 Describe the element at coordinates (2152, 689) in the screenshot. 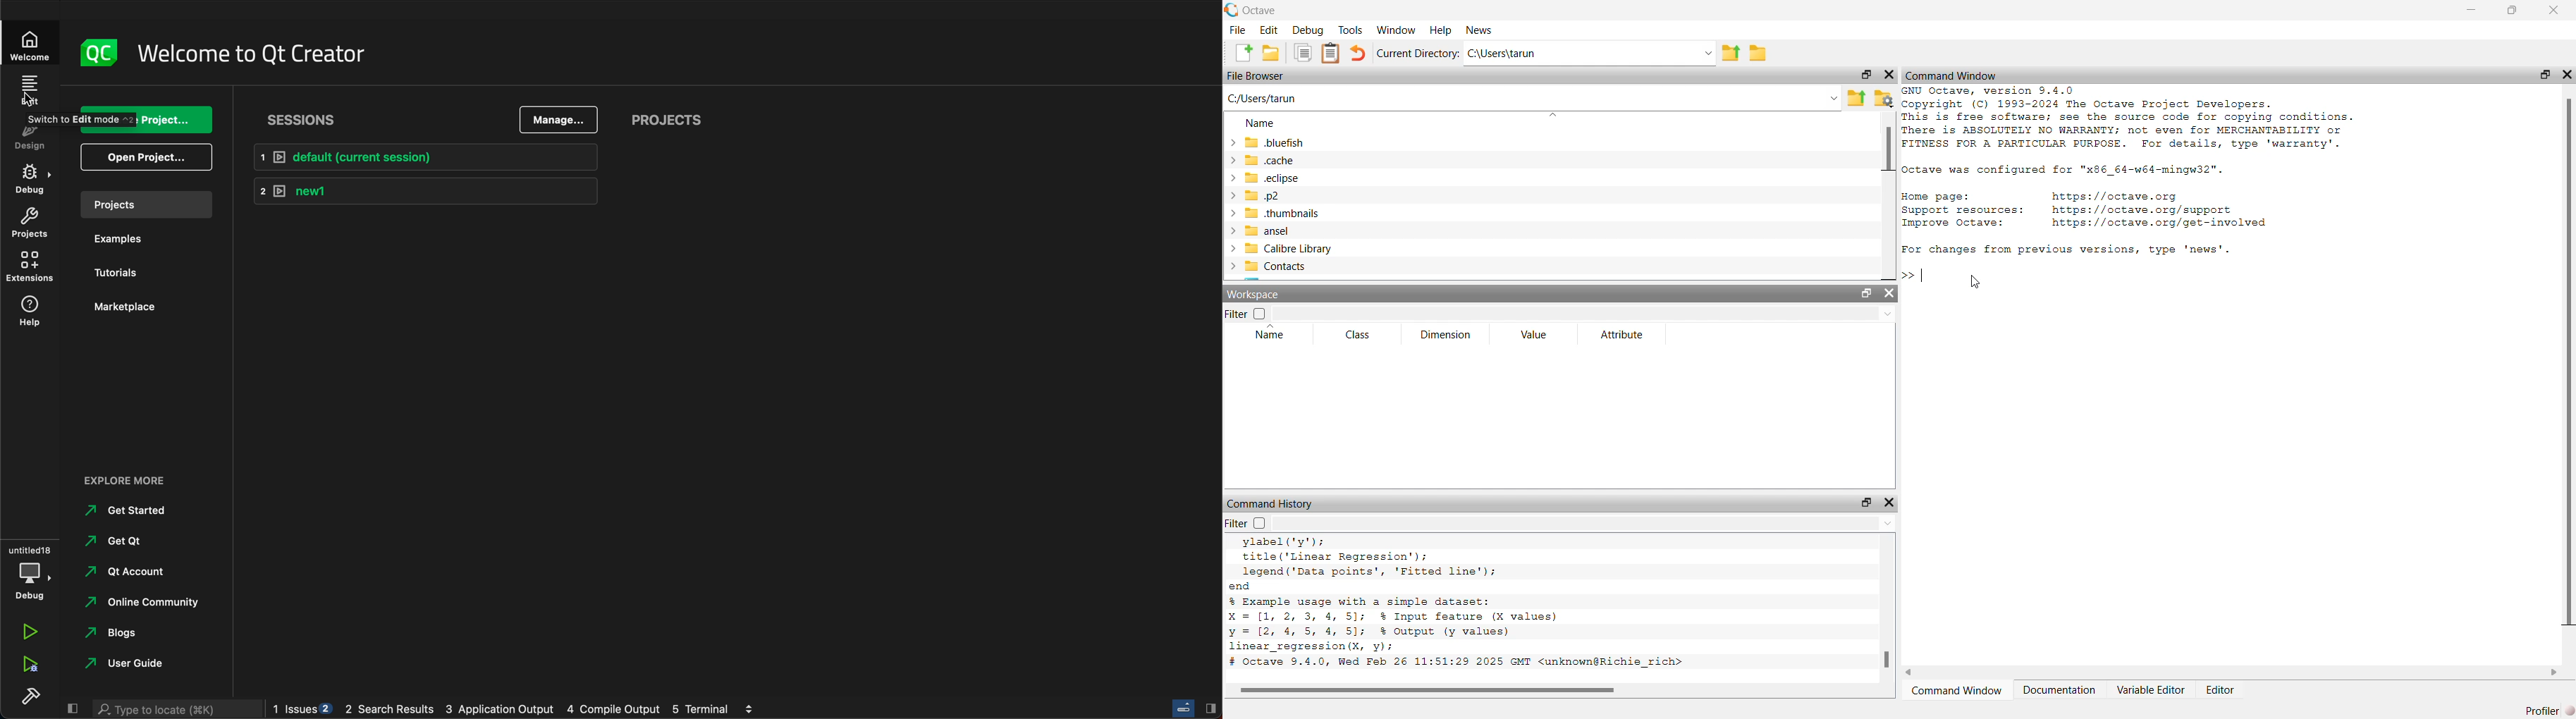

I see `variable editor` at that location.